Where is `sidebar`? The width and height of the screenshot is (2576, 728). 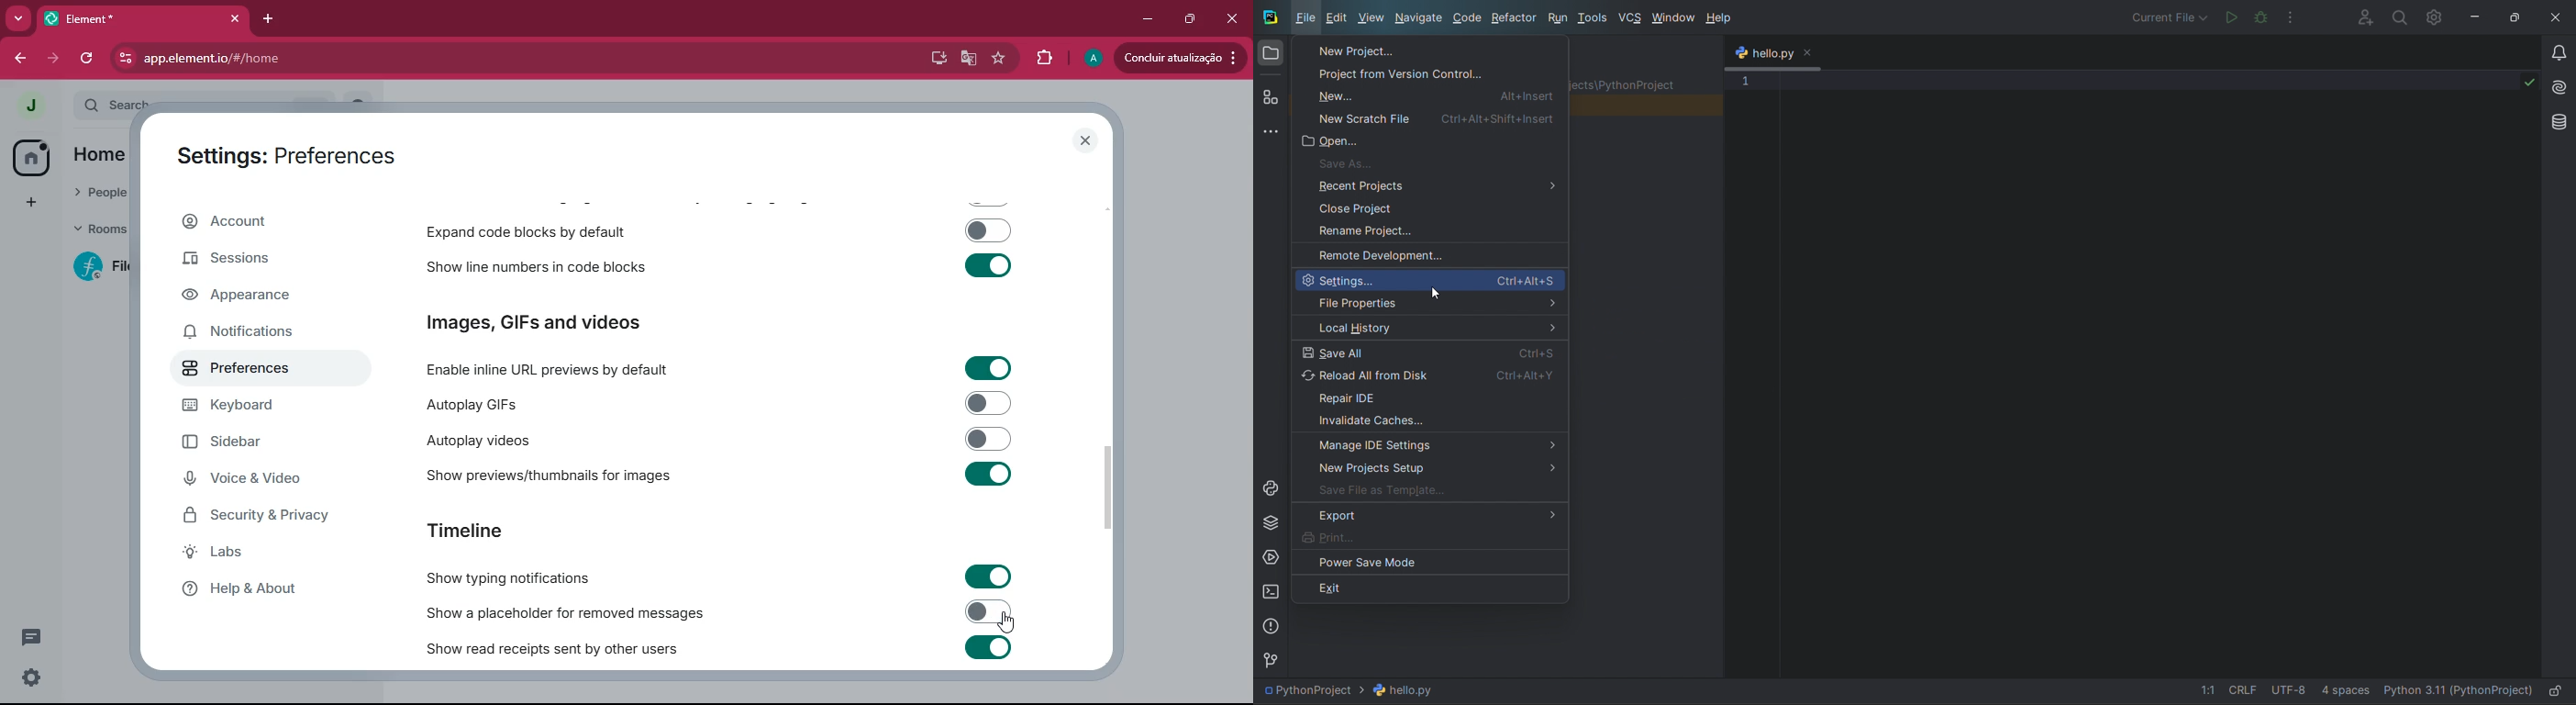 sidebar is located at coordinates (246, 442).